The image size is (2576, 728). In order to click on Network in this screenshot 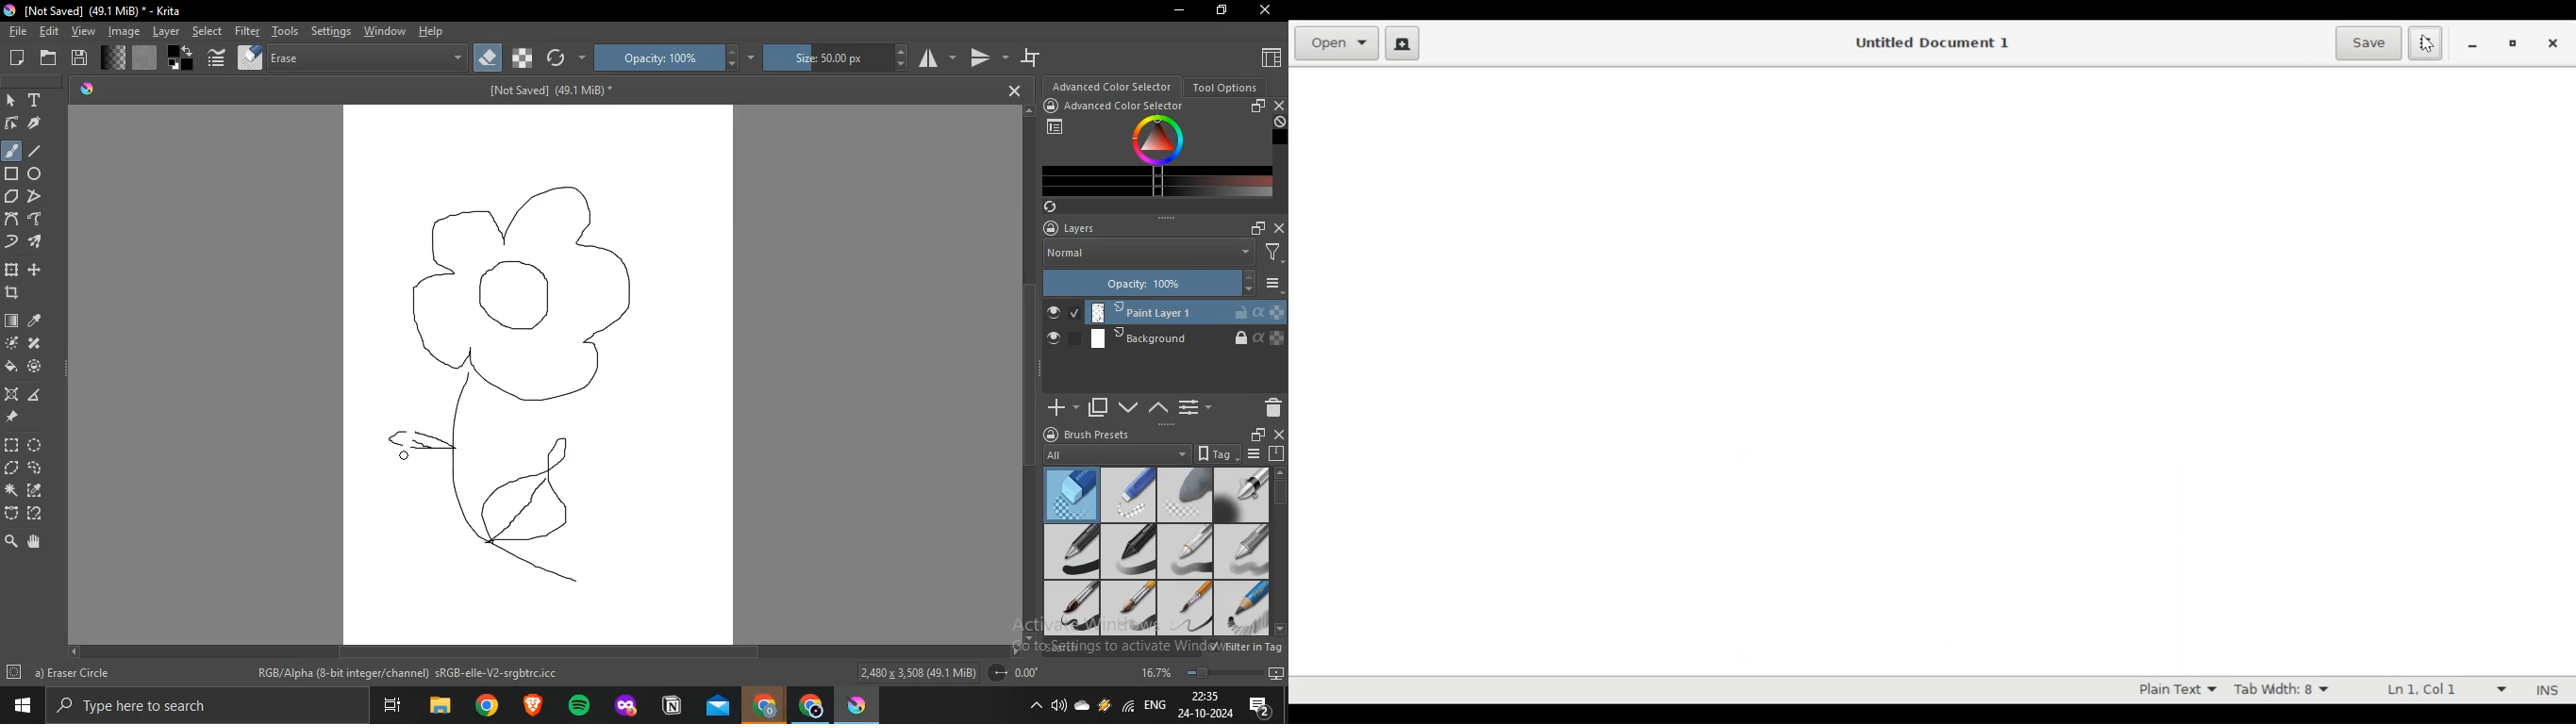, I will do `click(1126, 705)`.